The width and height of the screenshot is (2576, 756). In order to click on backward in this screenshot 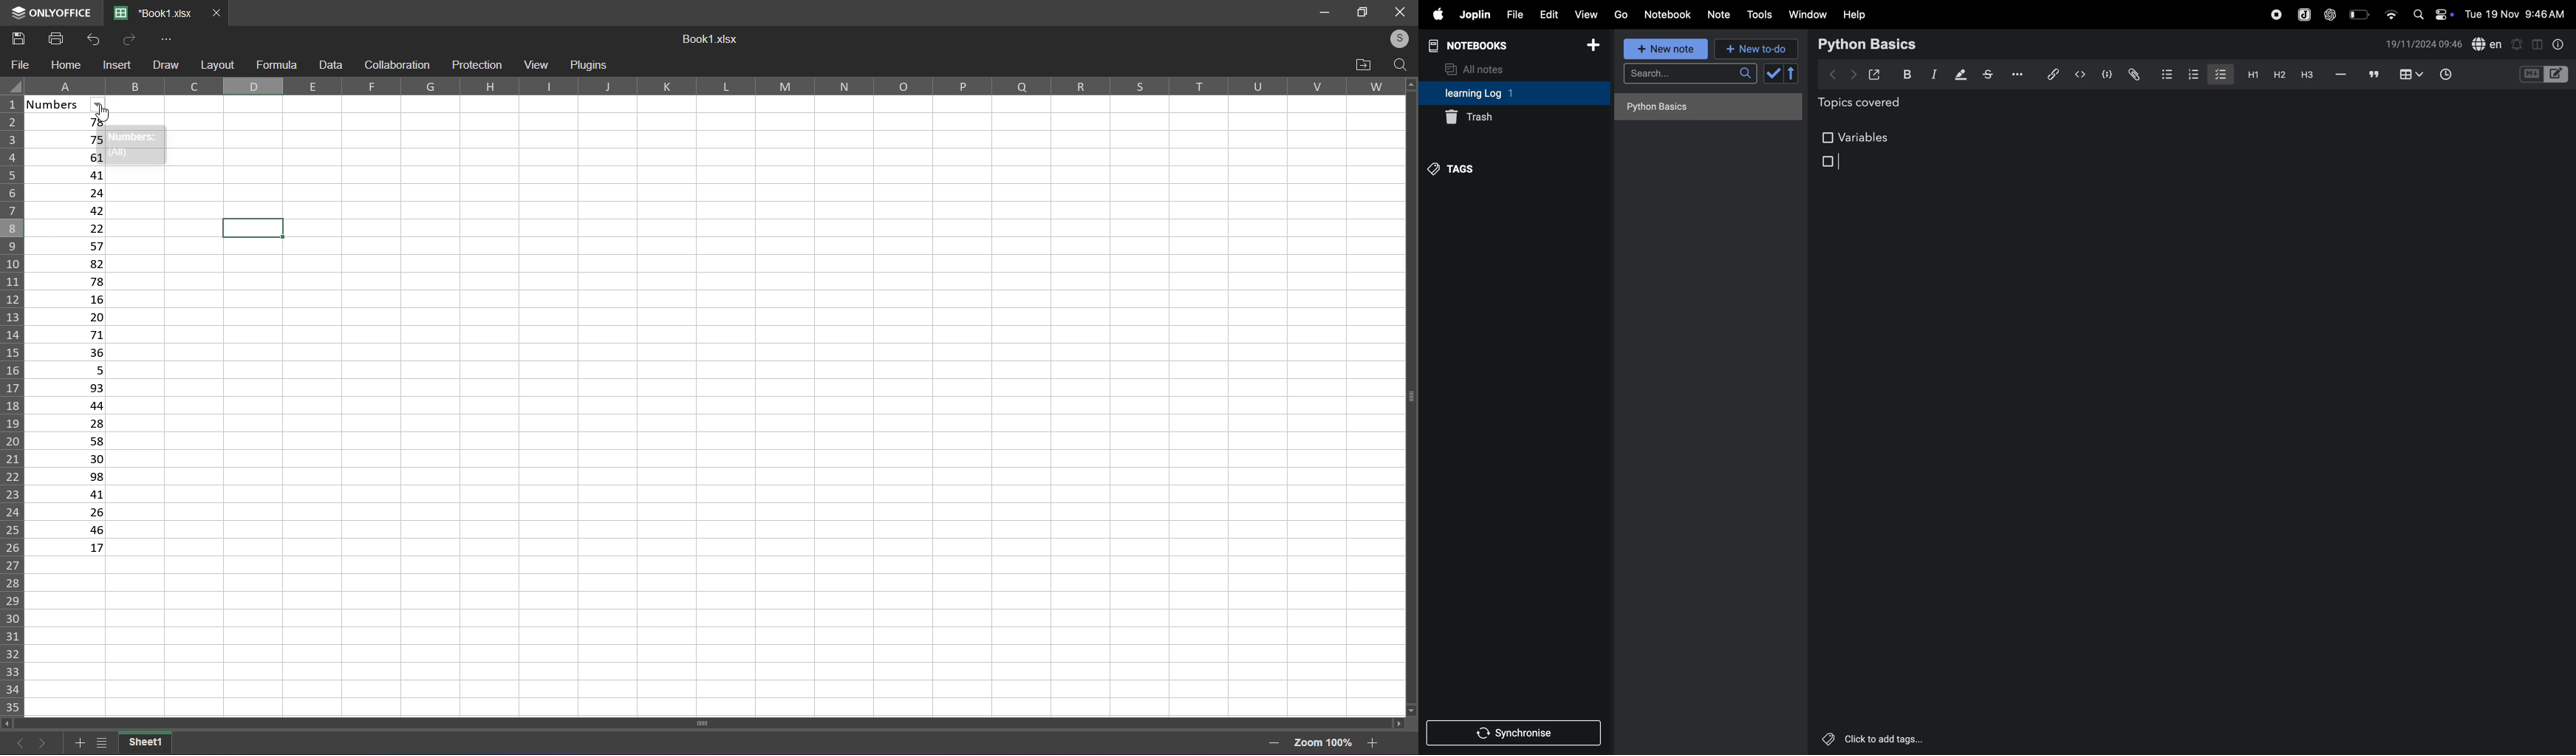, I will do `click(1833, 73)`.